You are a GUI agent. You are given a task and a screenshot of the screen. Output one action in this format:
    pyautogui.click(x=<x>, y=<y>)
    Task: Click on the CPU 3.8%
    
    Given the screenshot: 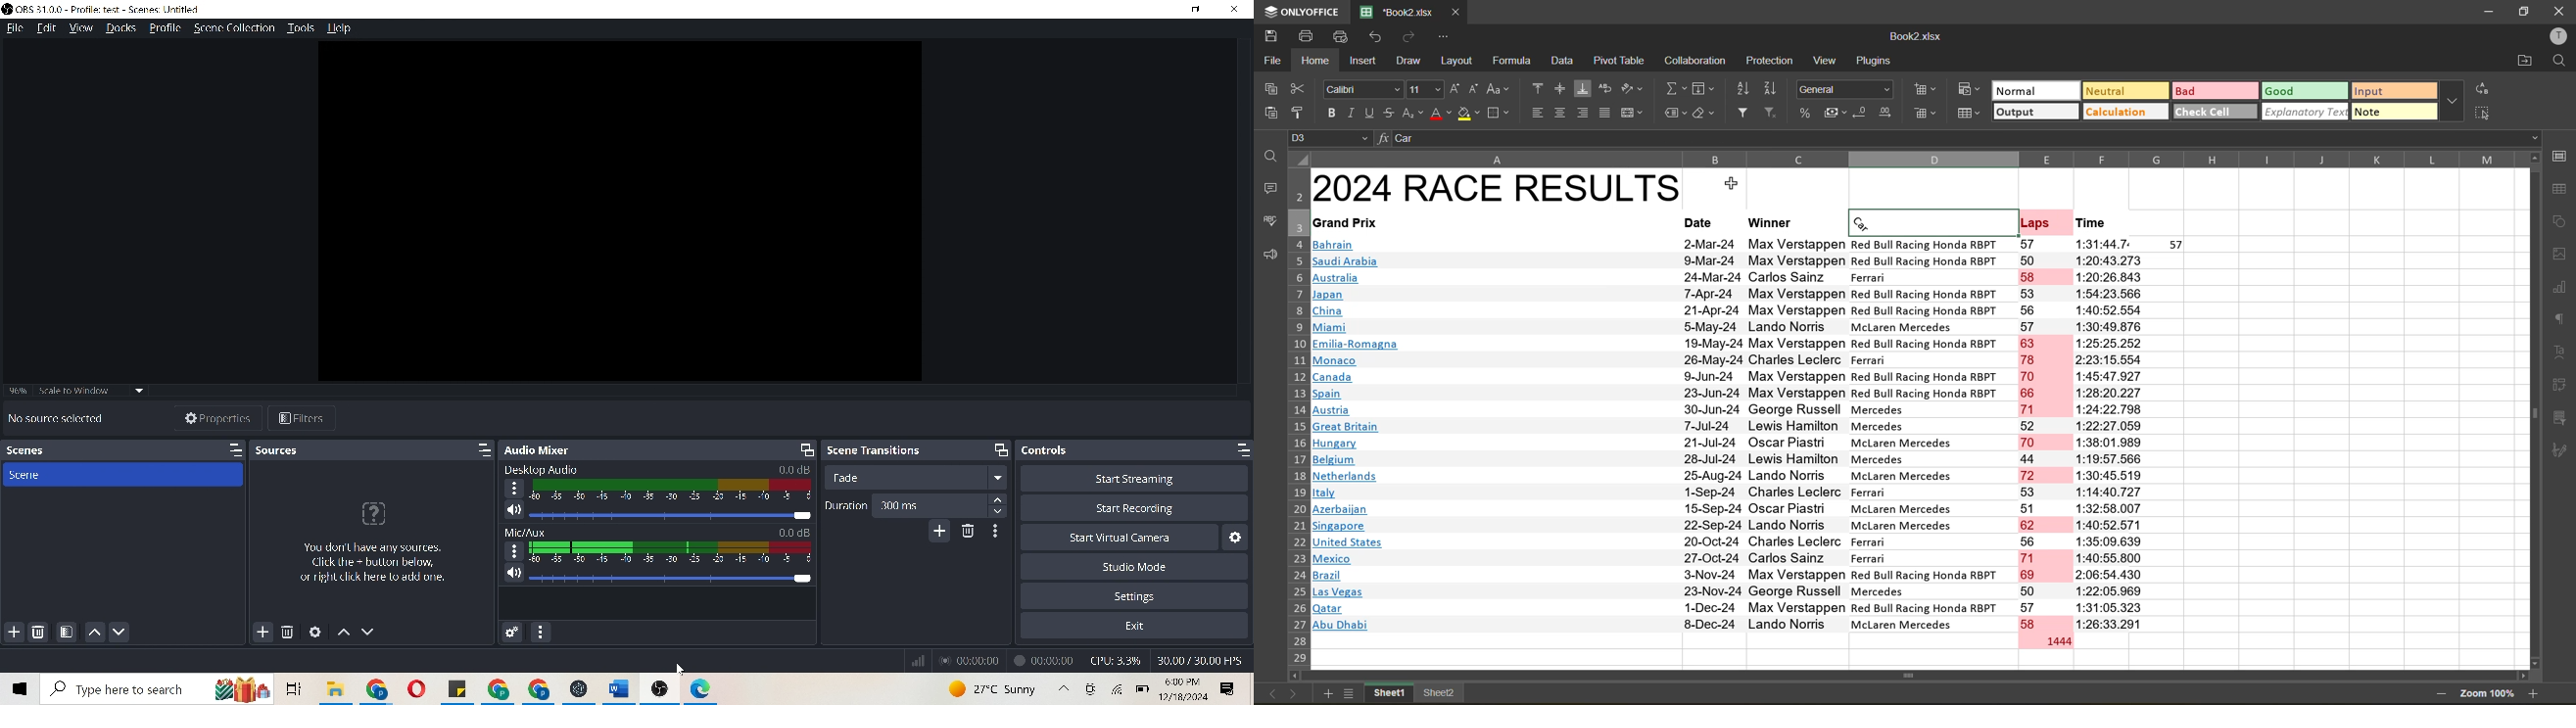 What is the action you would take?
    pyautogui.click(x=1119, y=661)
    